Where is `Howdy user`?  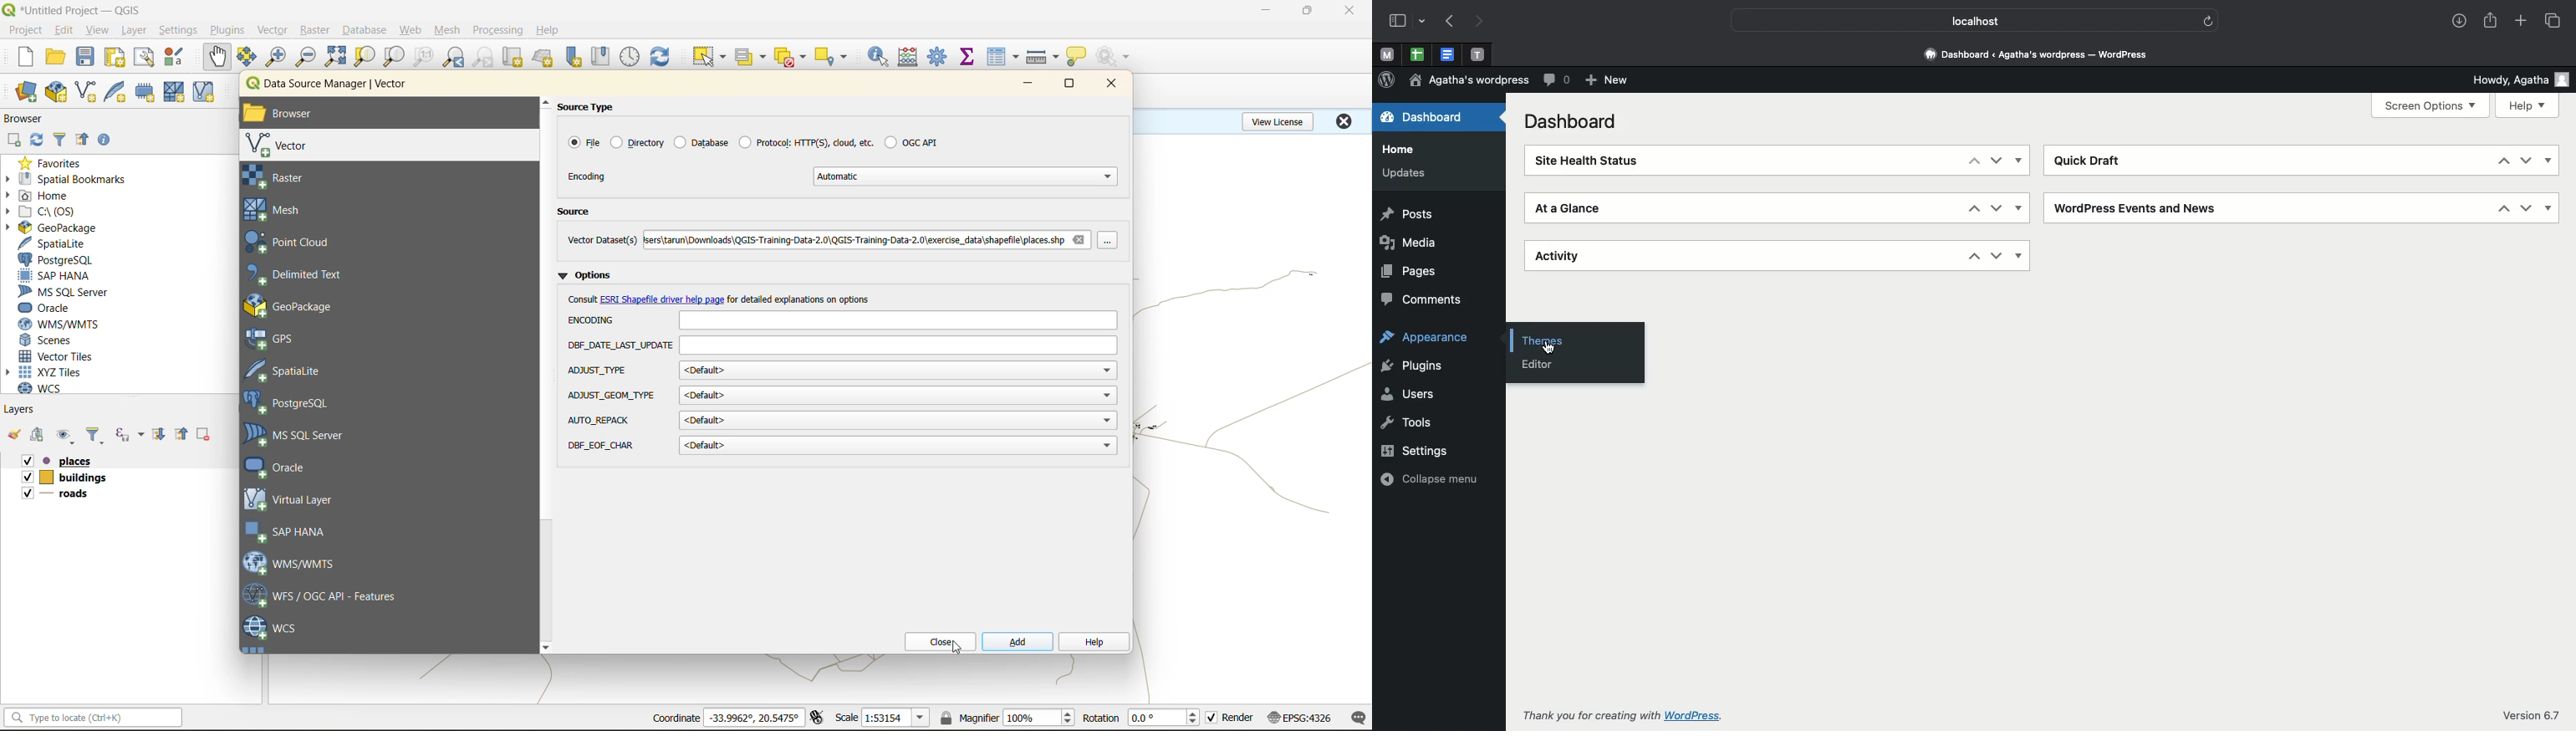 Howdy user is located at coordinates (2518, 78).